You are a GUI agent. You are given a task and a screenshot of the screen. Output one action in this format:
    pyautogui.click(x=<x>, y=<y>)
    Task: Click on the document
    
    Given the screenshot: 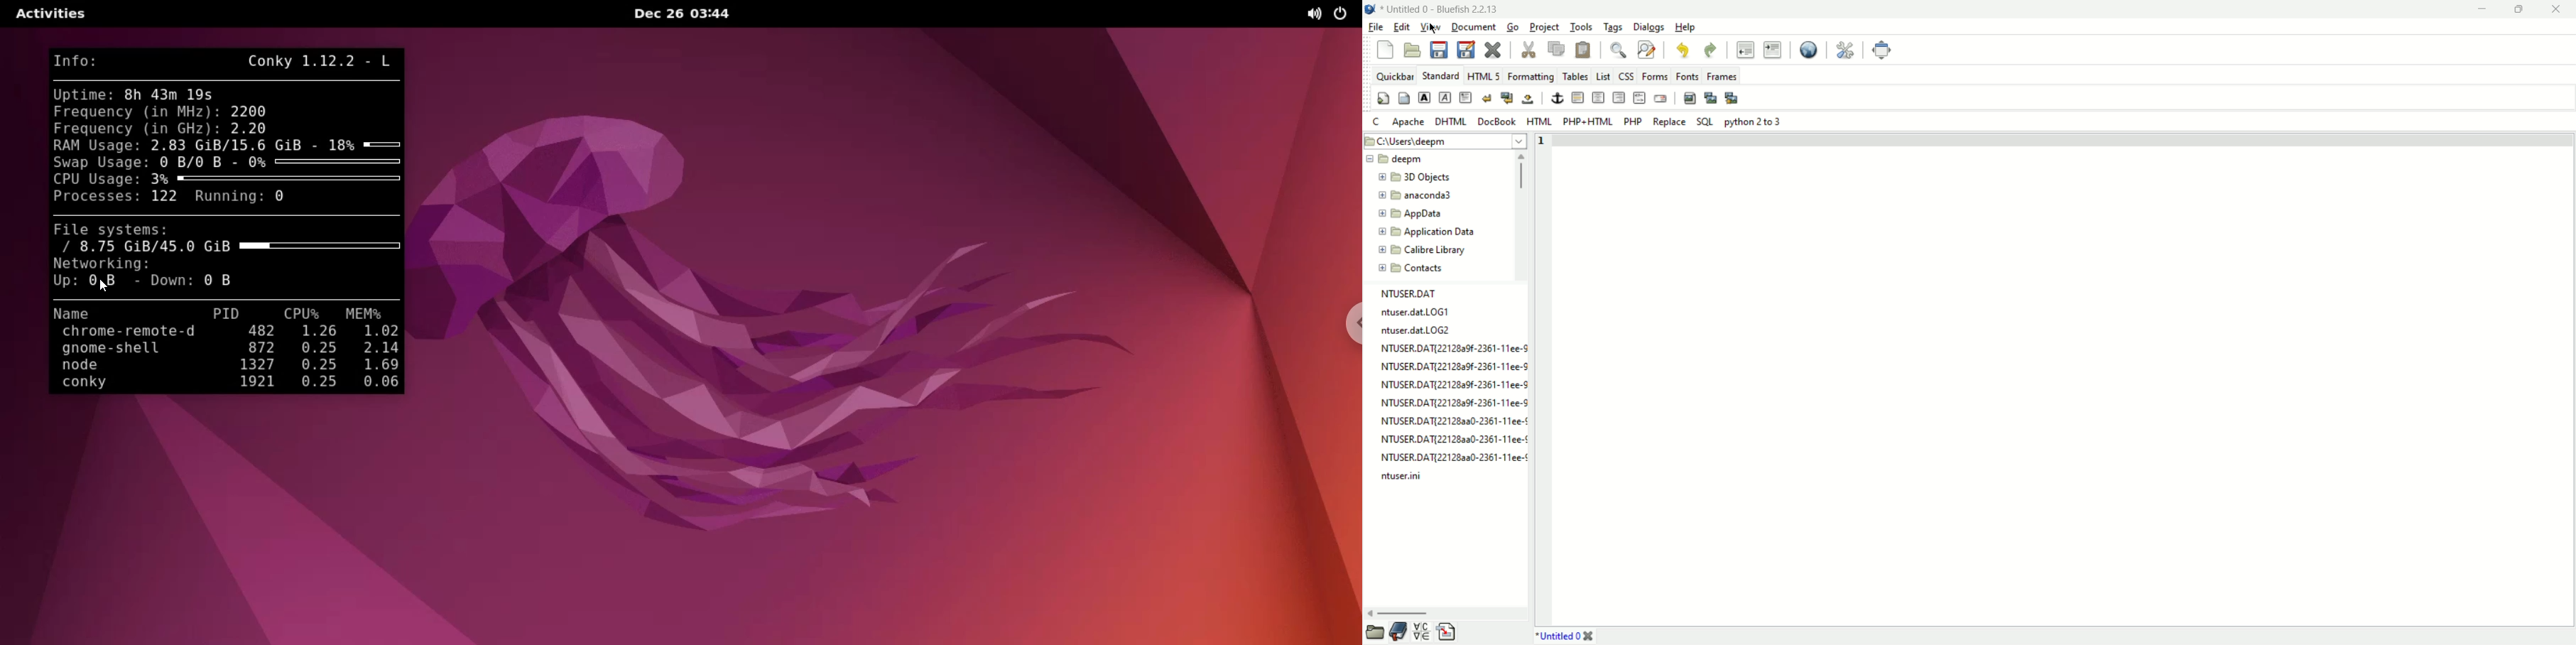 What is the action you would take?
    pyautogui.click(x=1473, y=27)
    